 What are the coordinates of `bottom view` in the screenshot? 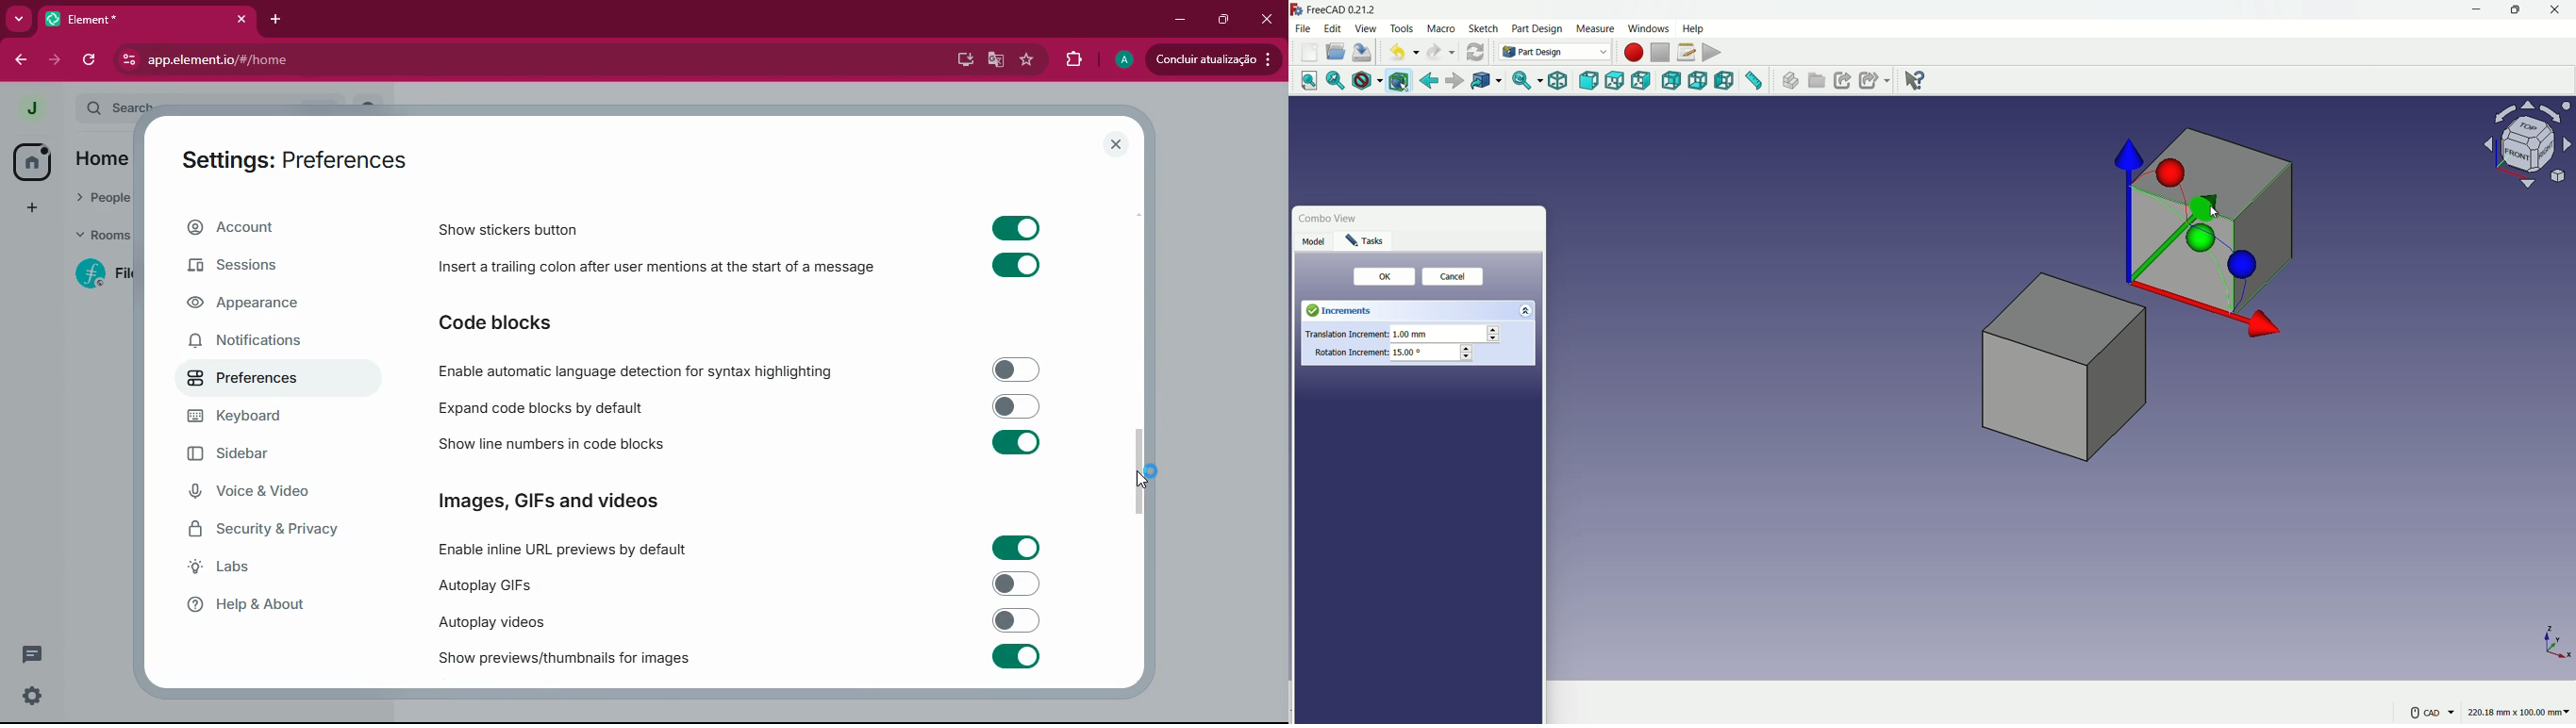 It's located at (1700, 81).